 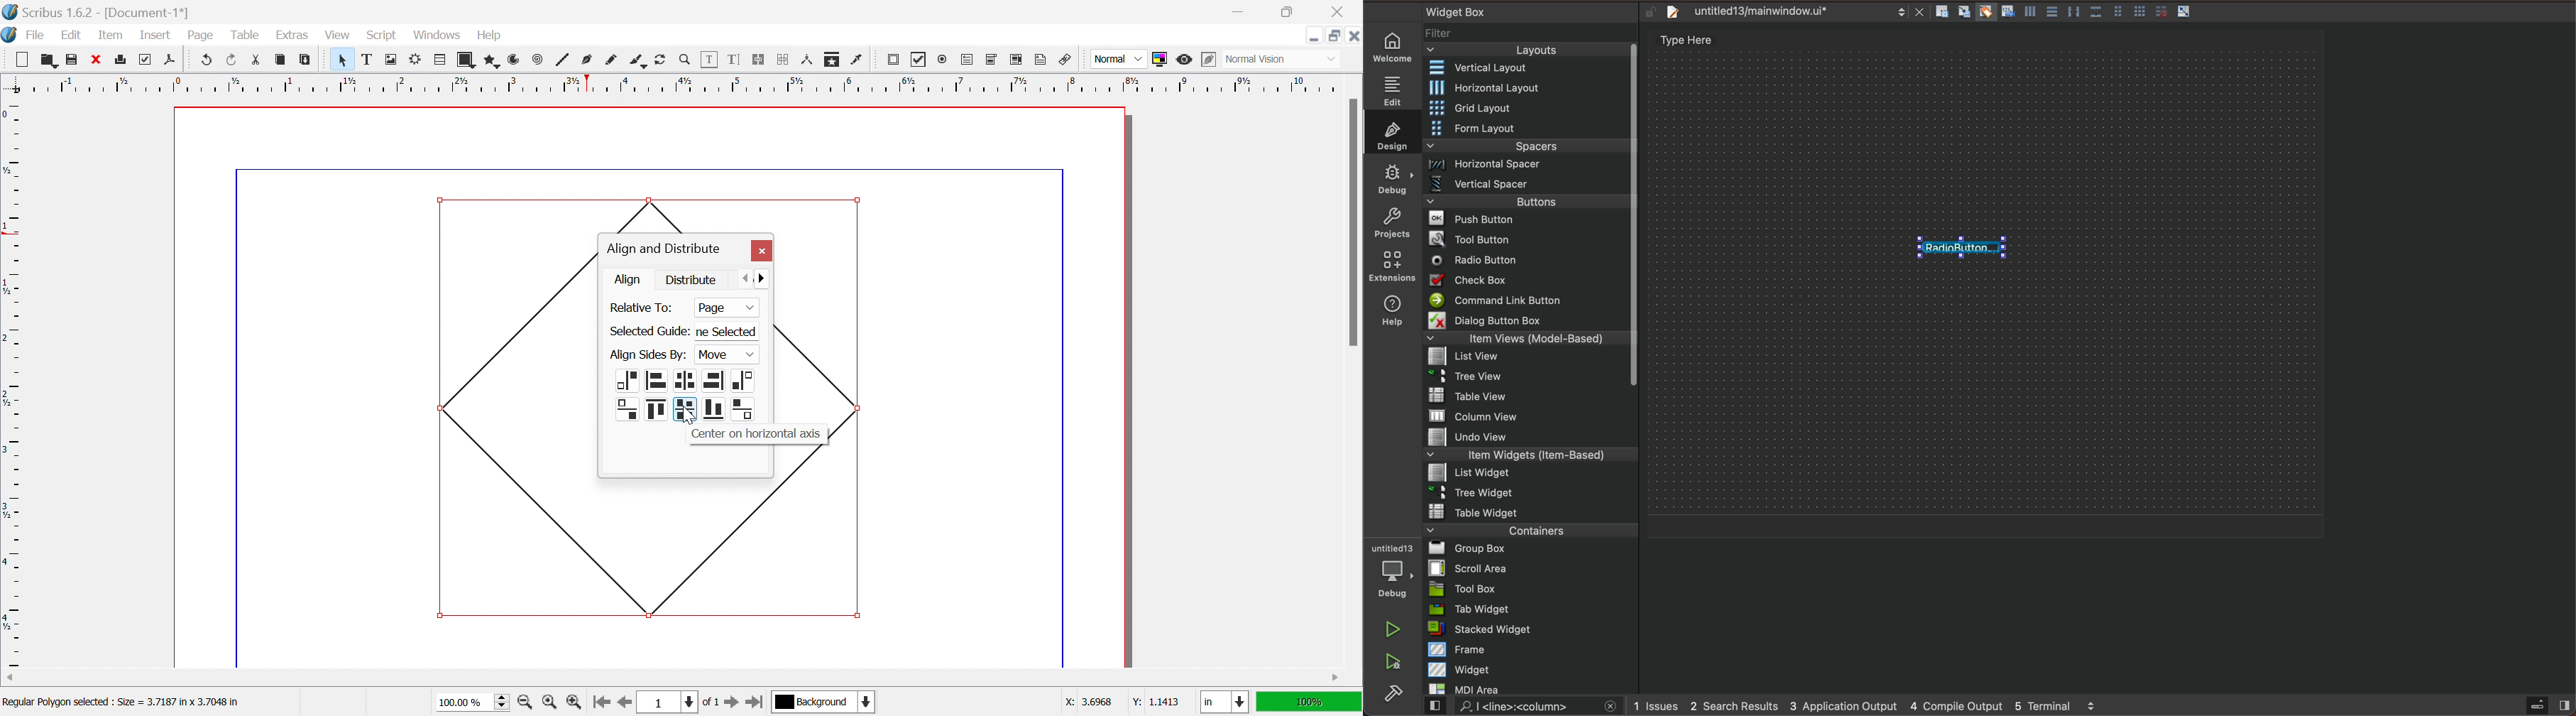 What do you see at coordinates (1242, 12) in the screenshot?
I see `Minimize` at bounding box center [1242, 12].